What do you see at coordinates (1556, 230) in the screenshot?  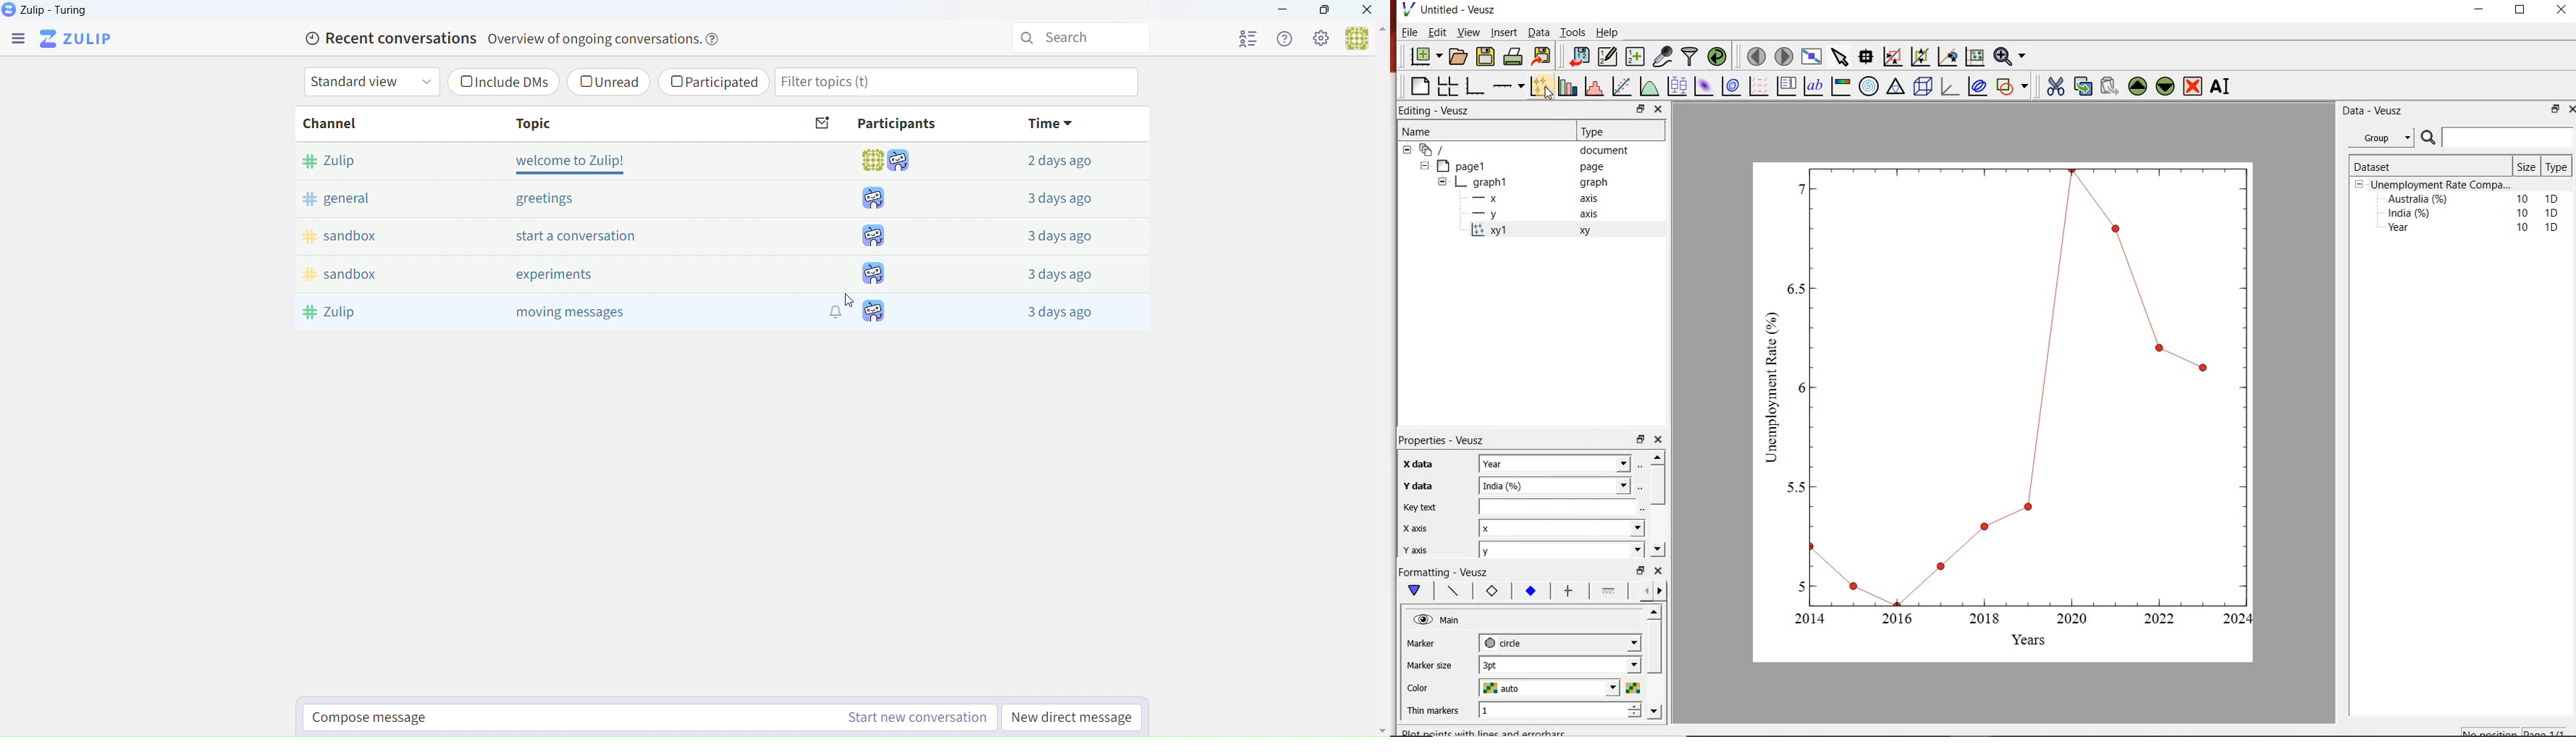 I see `xy 1 xy` at bounding box center [1556, 230].